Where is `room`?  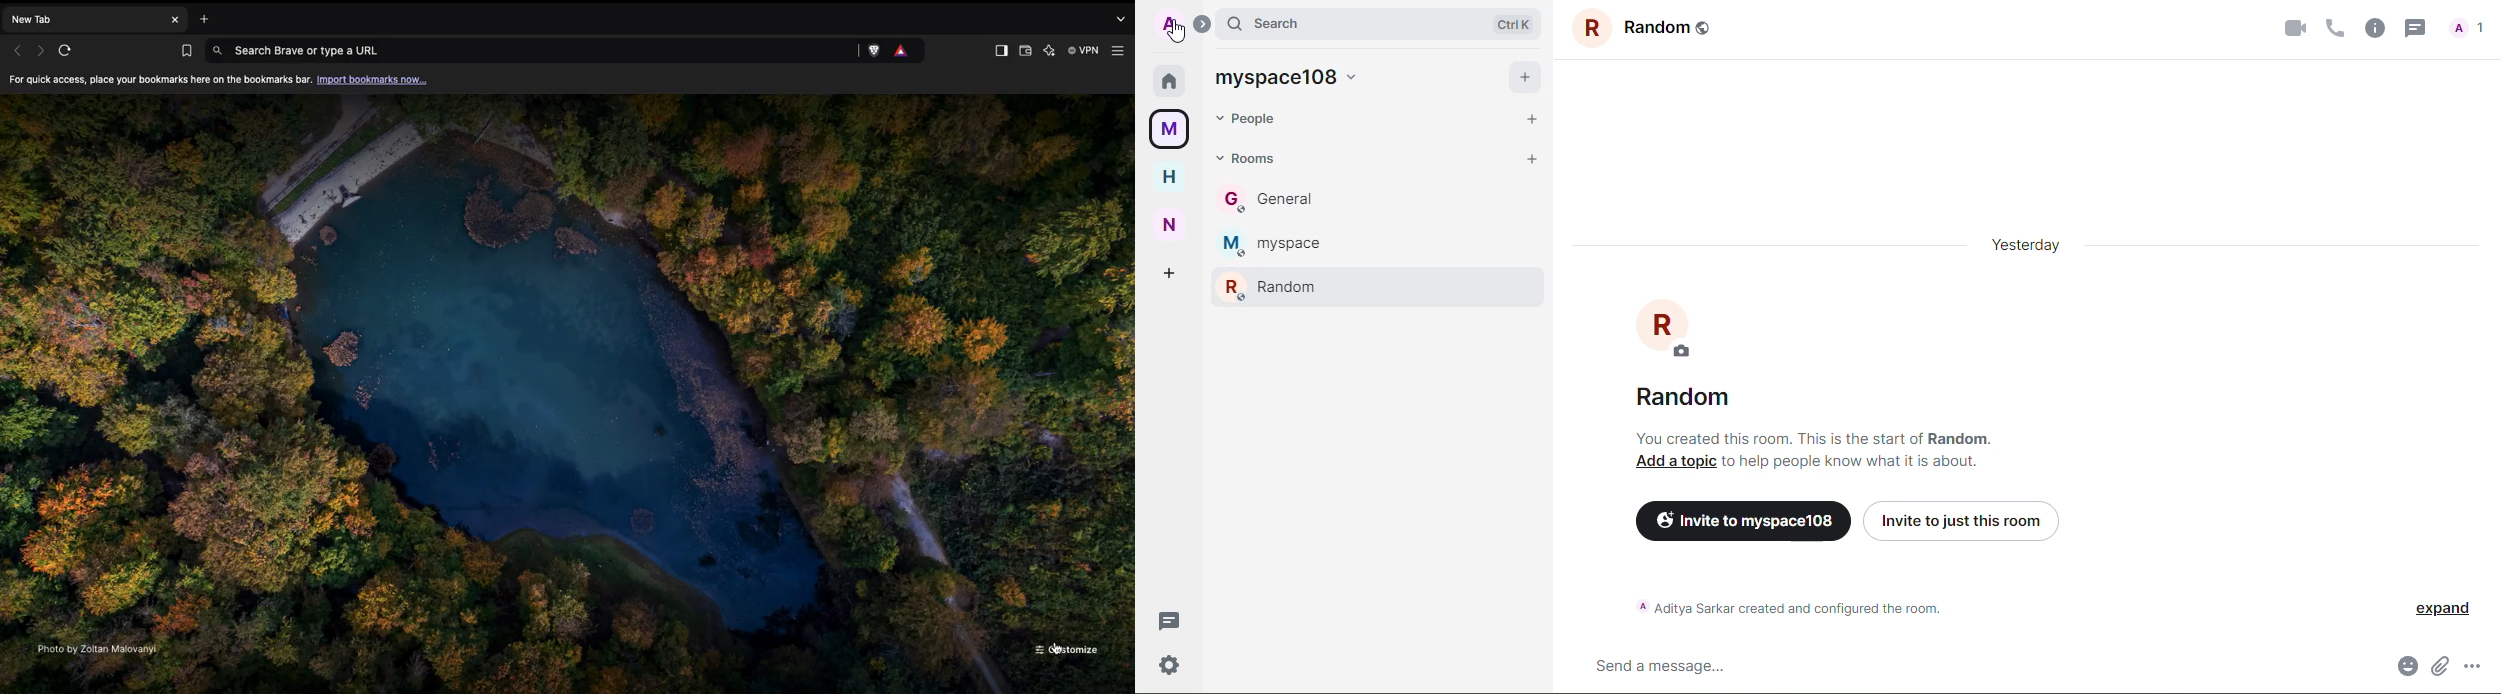
room is located at coordinates (1275, 244).